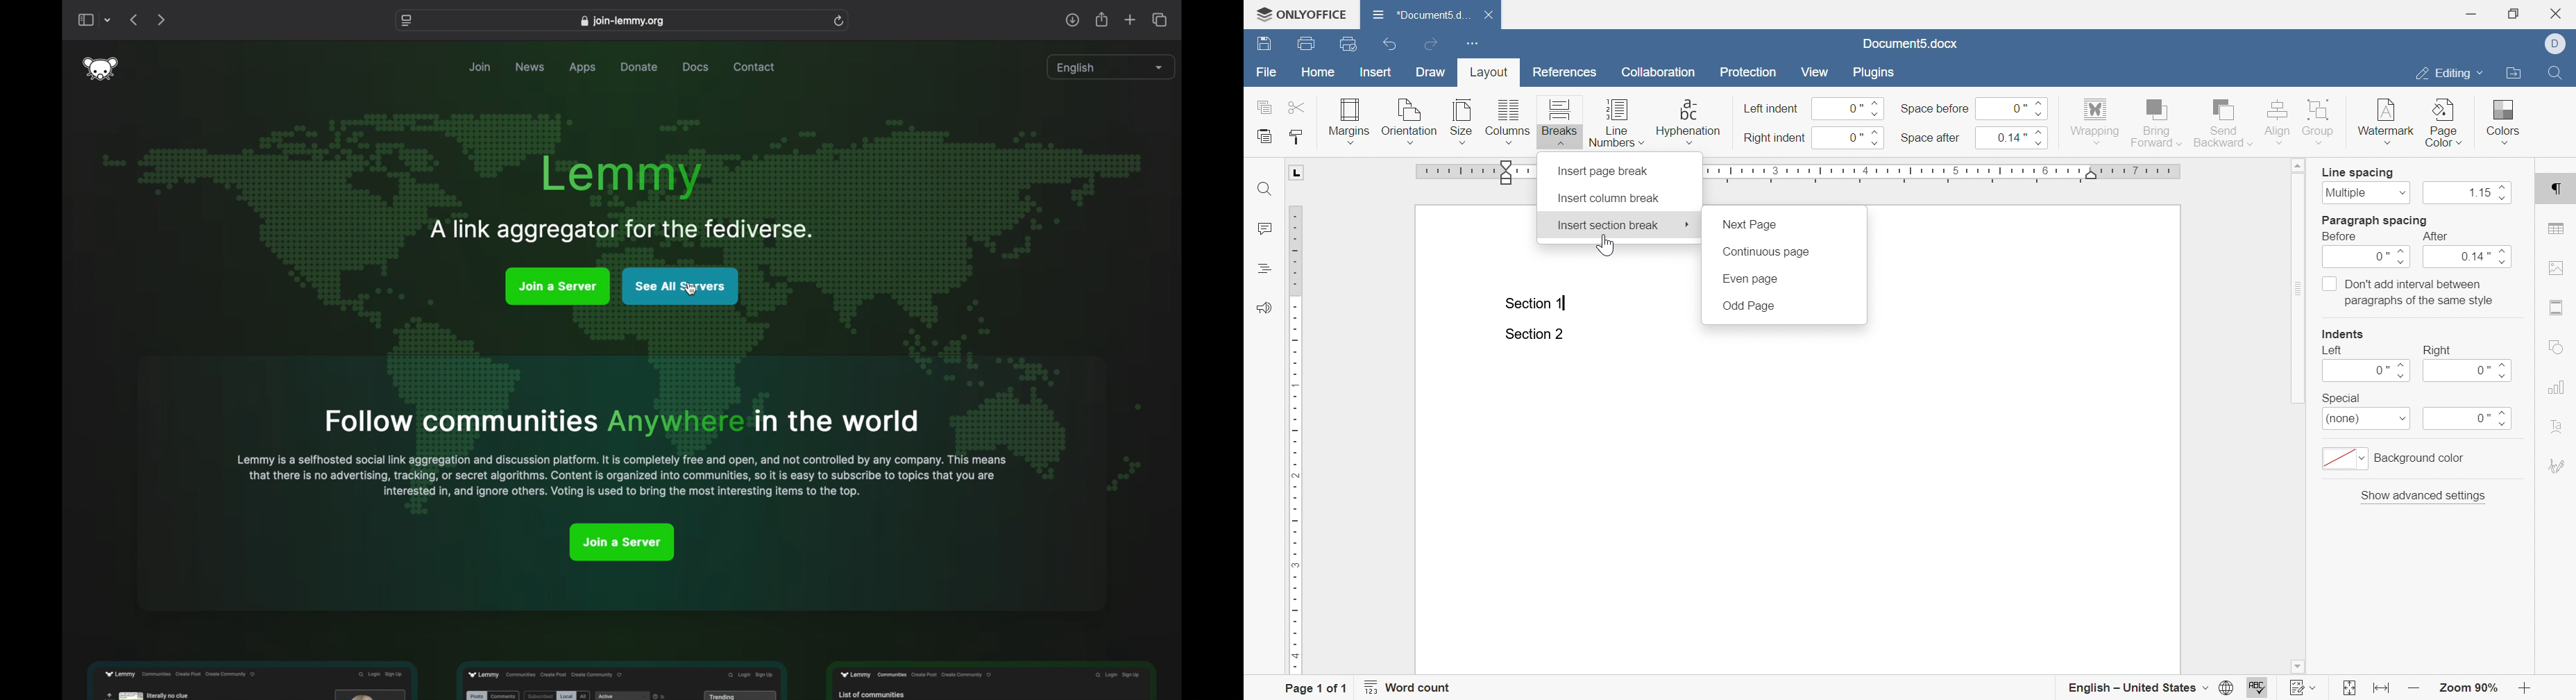 The image size is (2576, 700). Describe the element at coordinates (1409, 120) in the screenshot. I see `orientation` at that location.